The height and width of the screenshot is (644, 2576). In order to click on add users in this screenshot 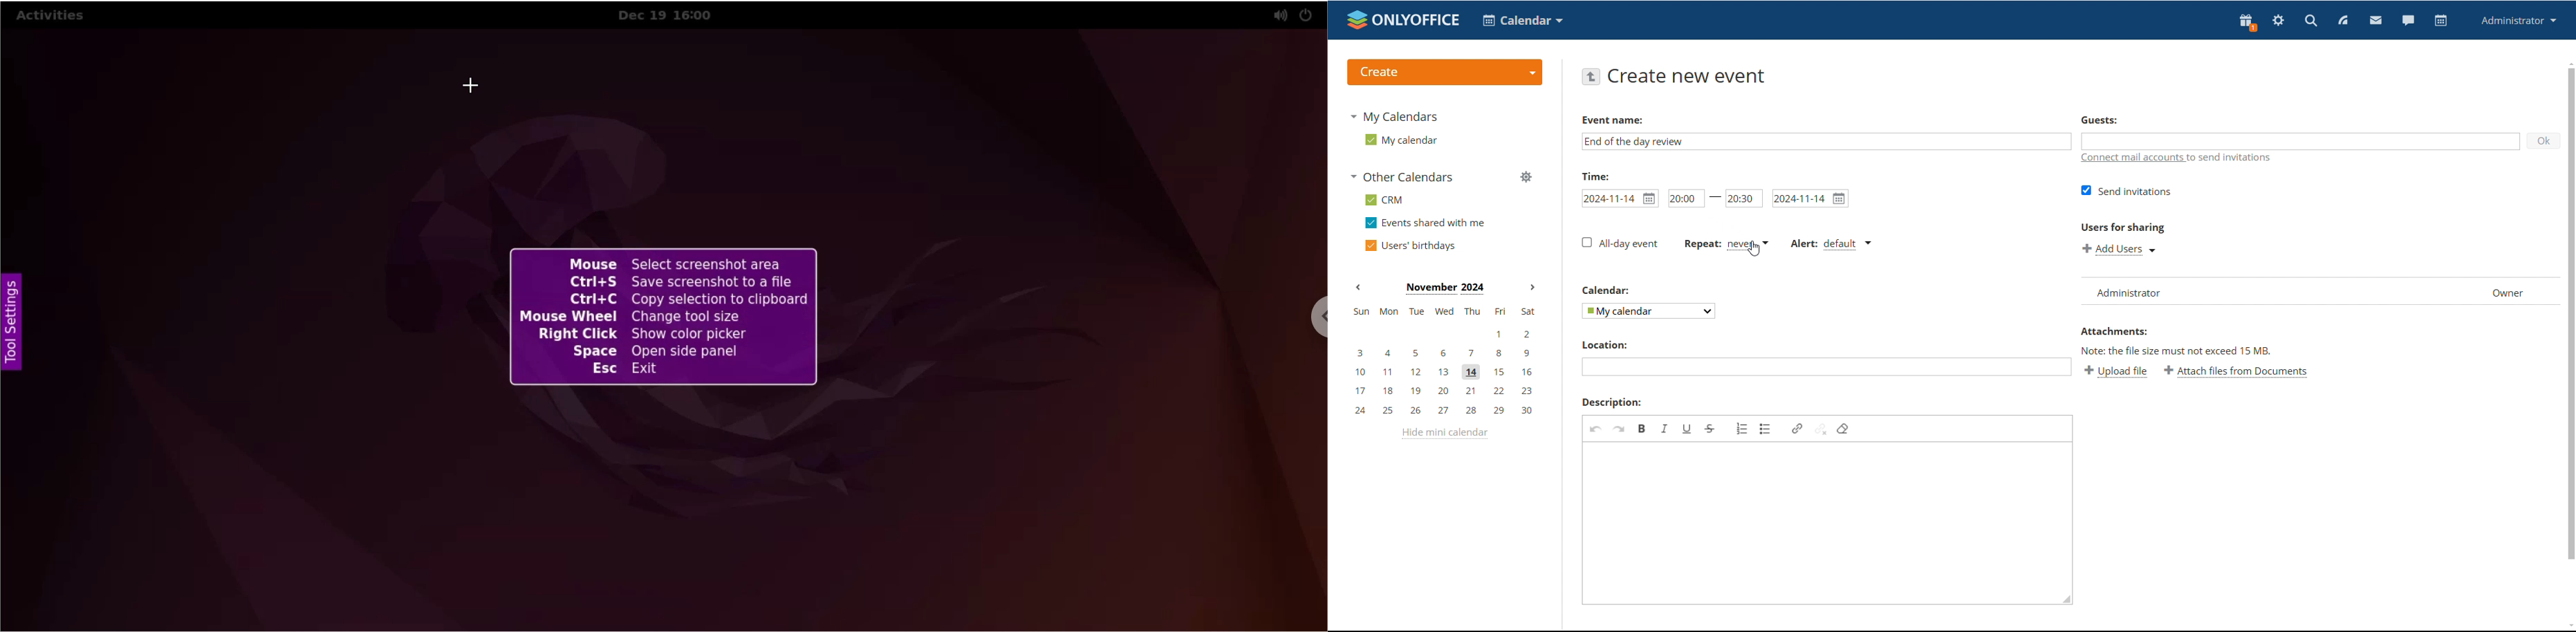, I will do `click(2121, 249)`.